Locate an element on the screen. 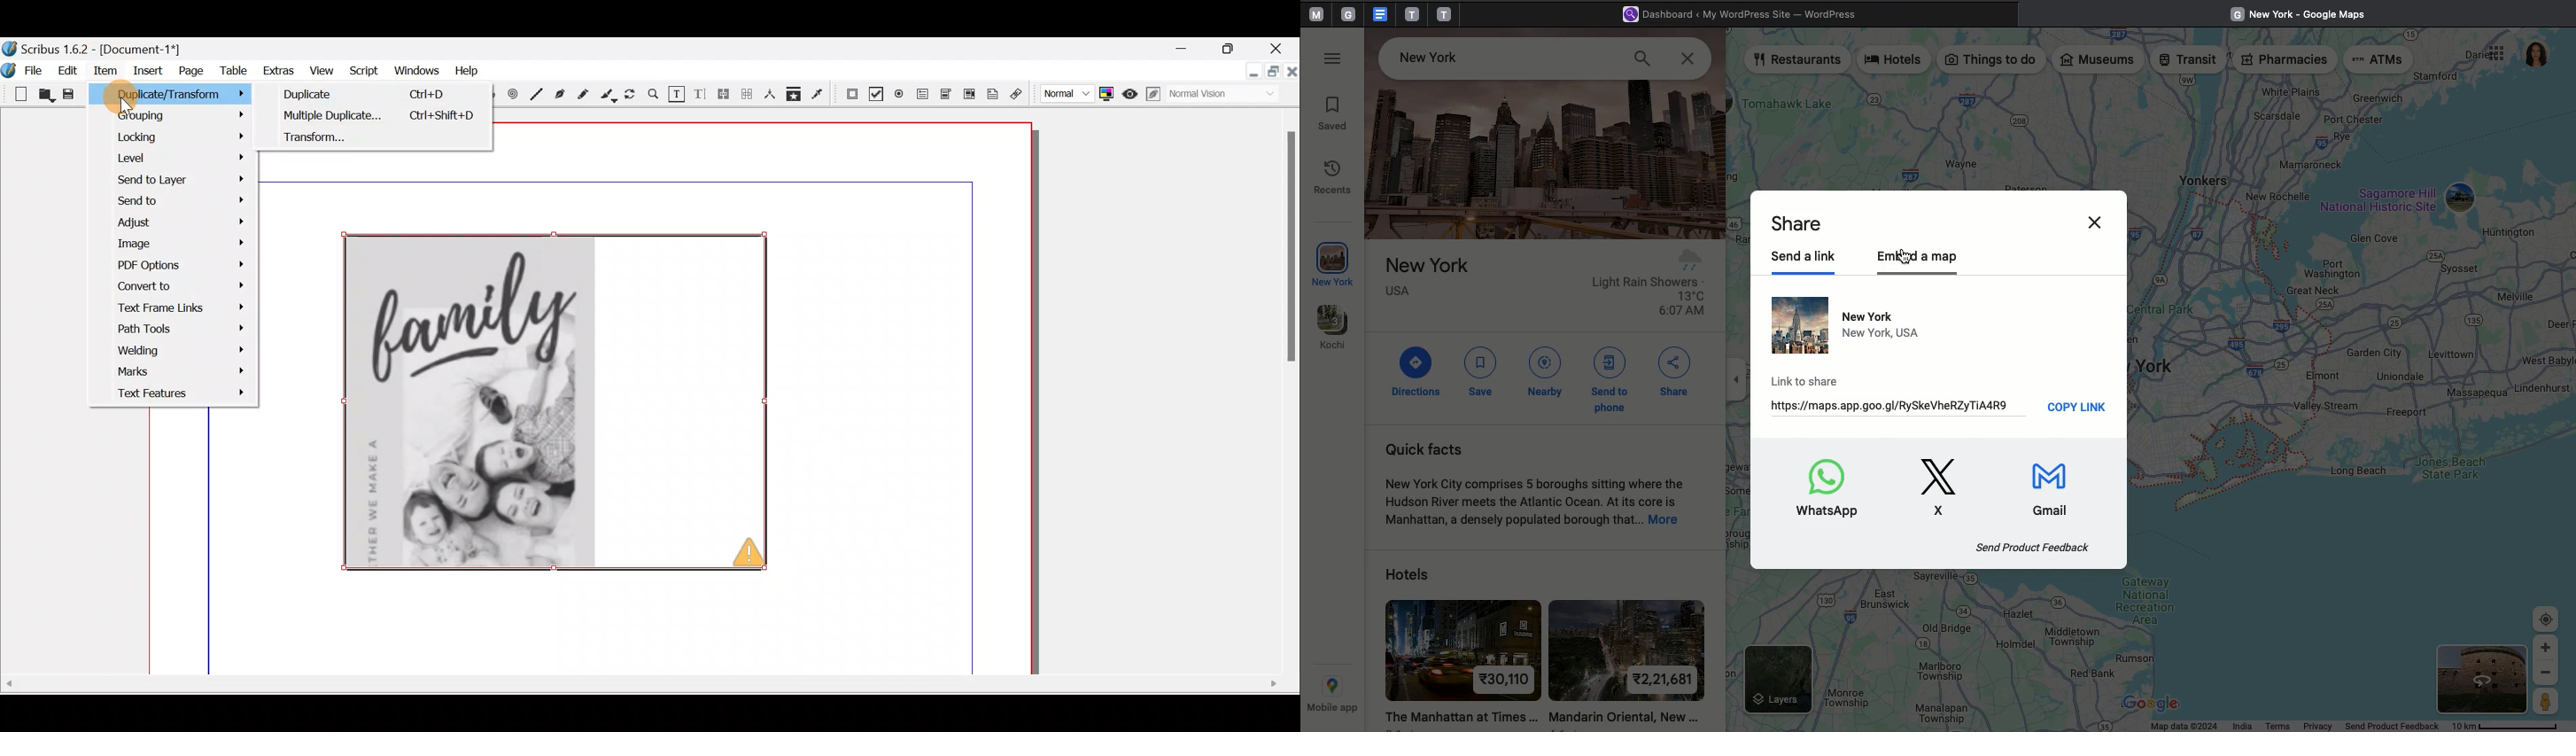 The image size is (2576, 756). Scroll bar is located at coordinates (642, 698).